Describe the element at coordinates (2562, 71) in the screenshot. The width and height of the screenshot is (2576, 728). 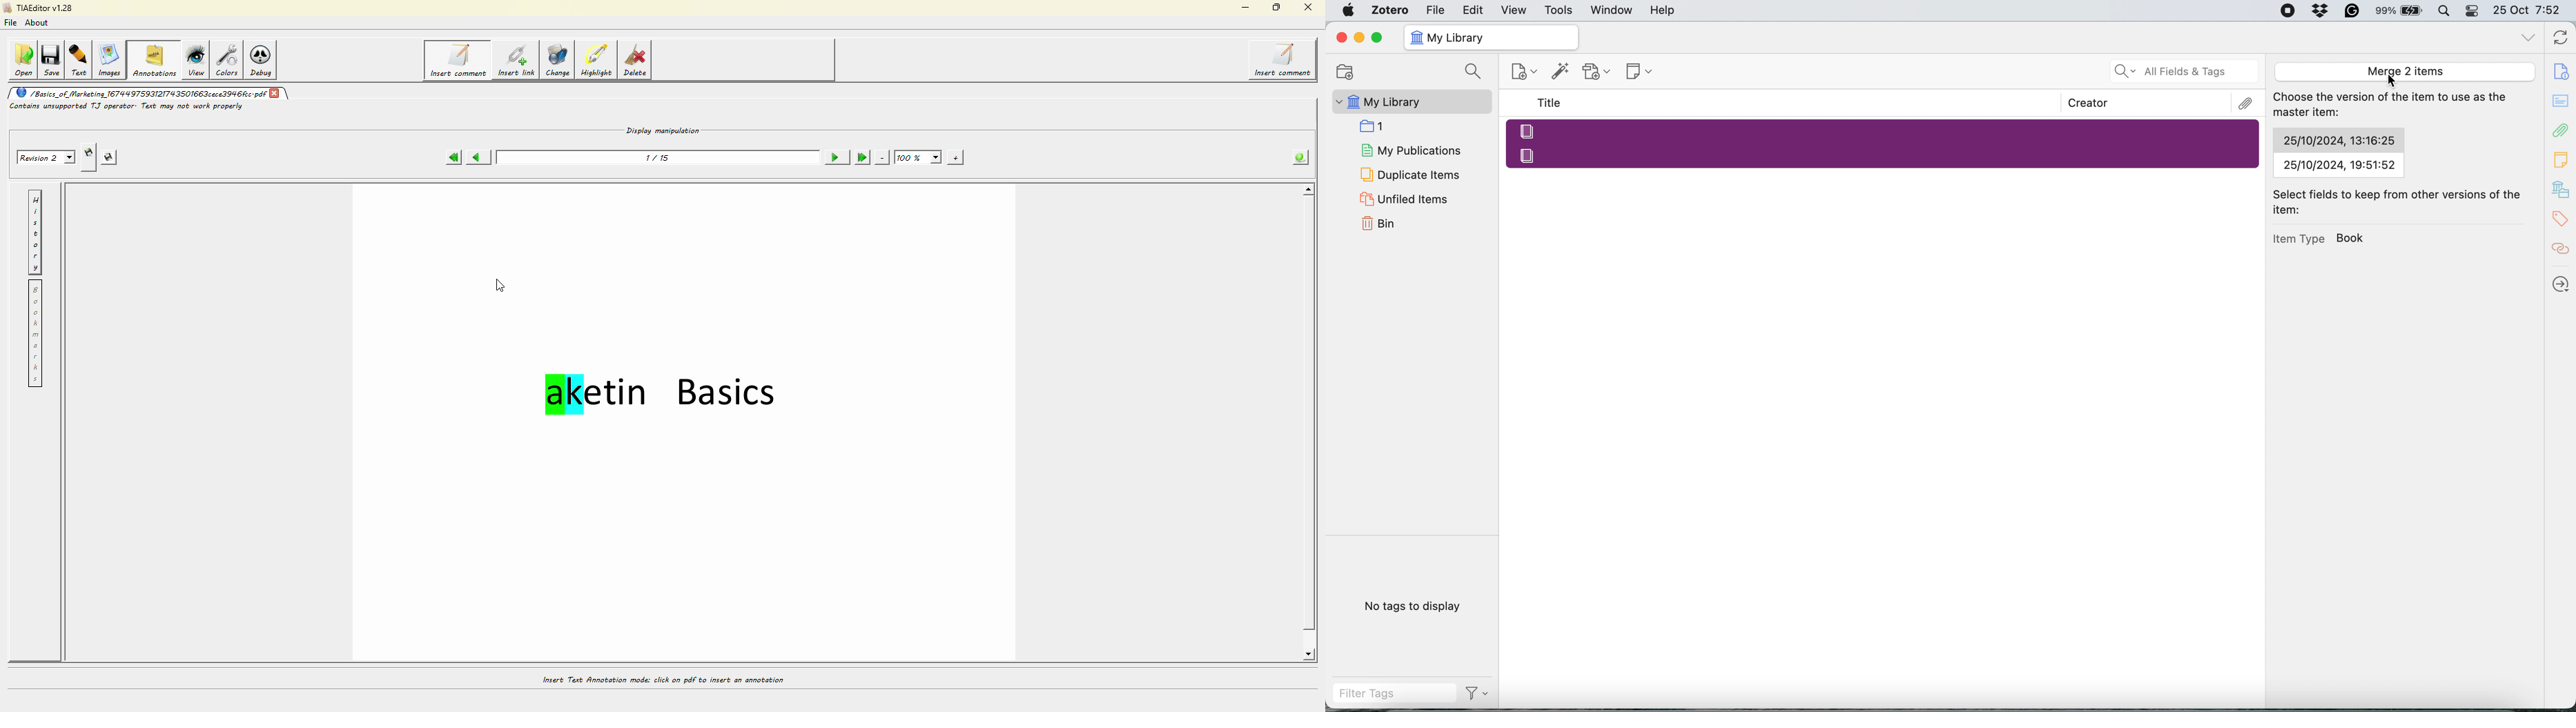
I see `Document` at that location.